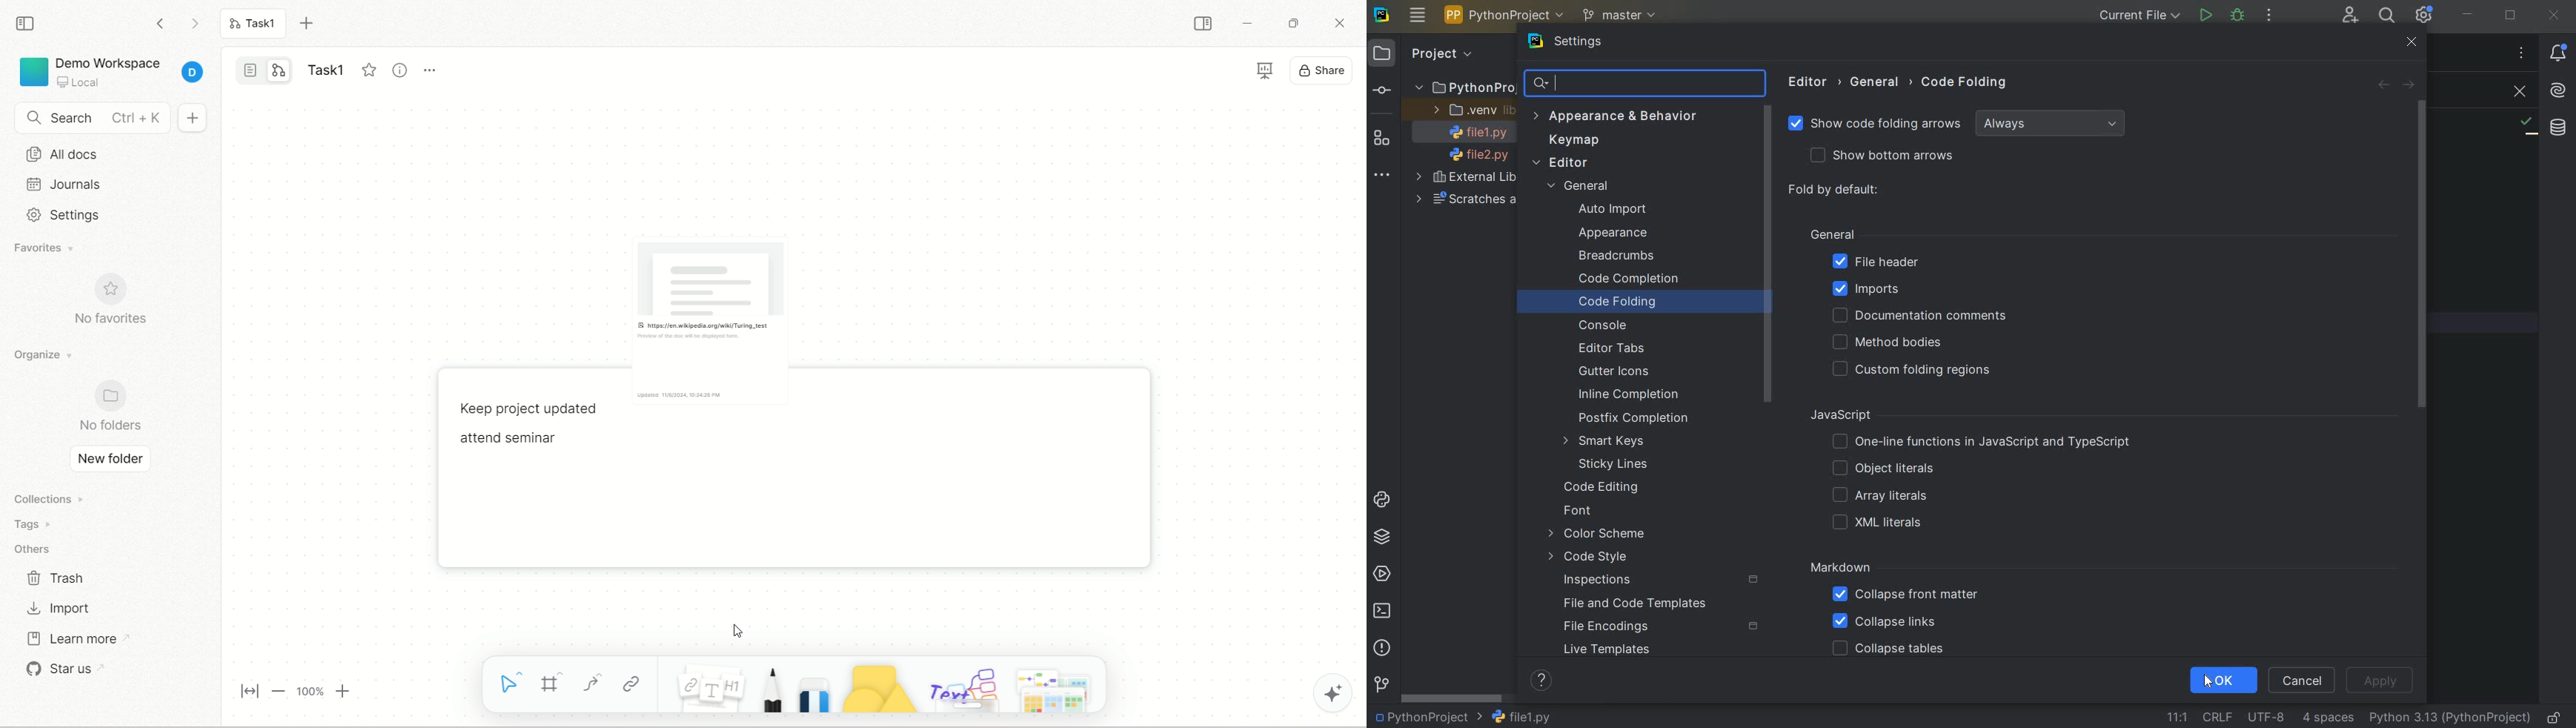 The image size is (2576, 728). I want to click on ARRAY LITERALS, so click(1879, 497).